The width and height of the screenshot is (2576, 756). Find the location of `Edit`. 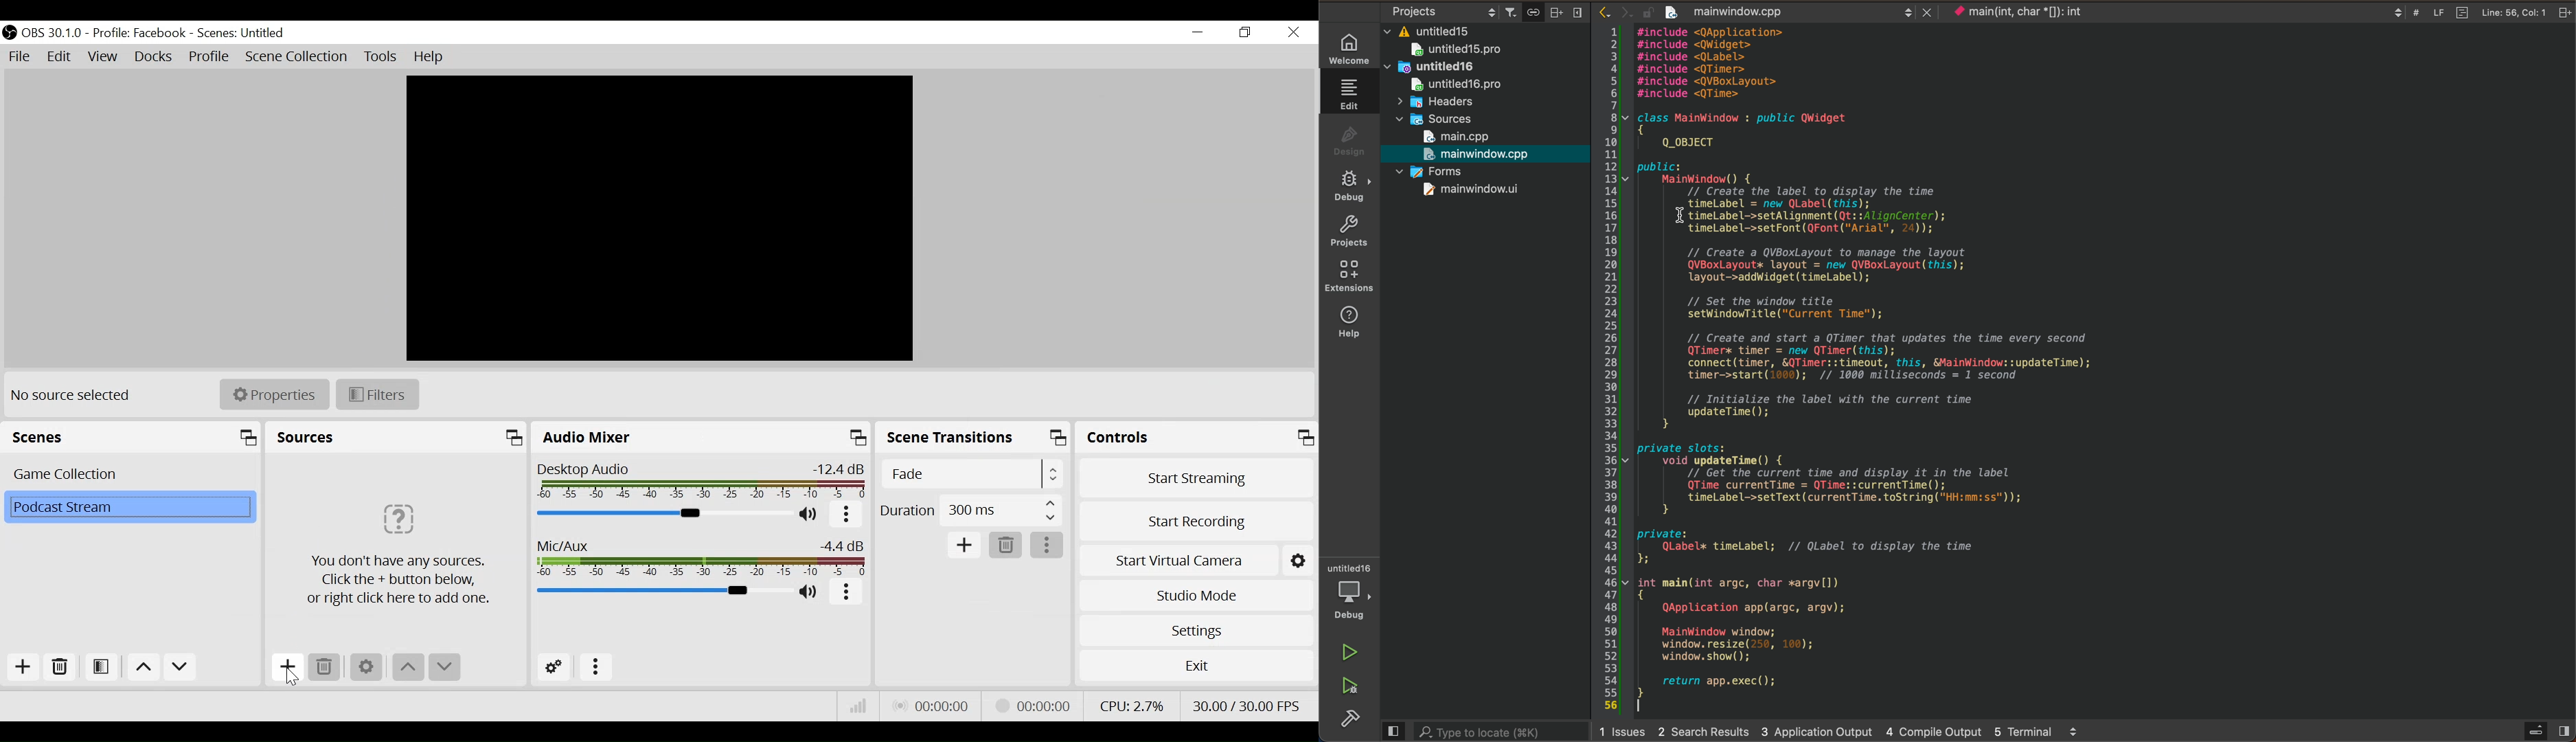

Edit is located at coordinates (59, 57).